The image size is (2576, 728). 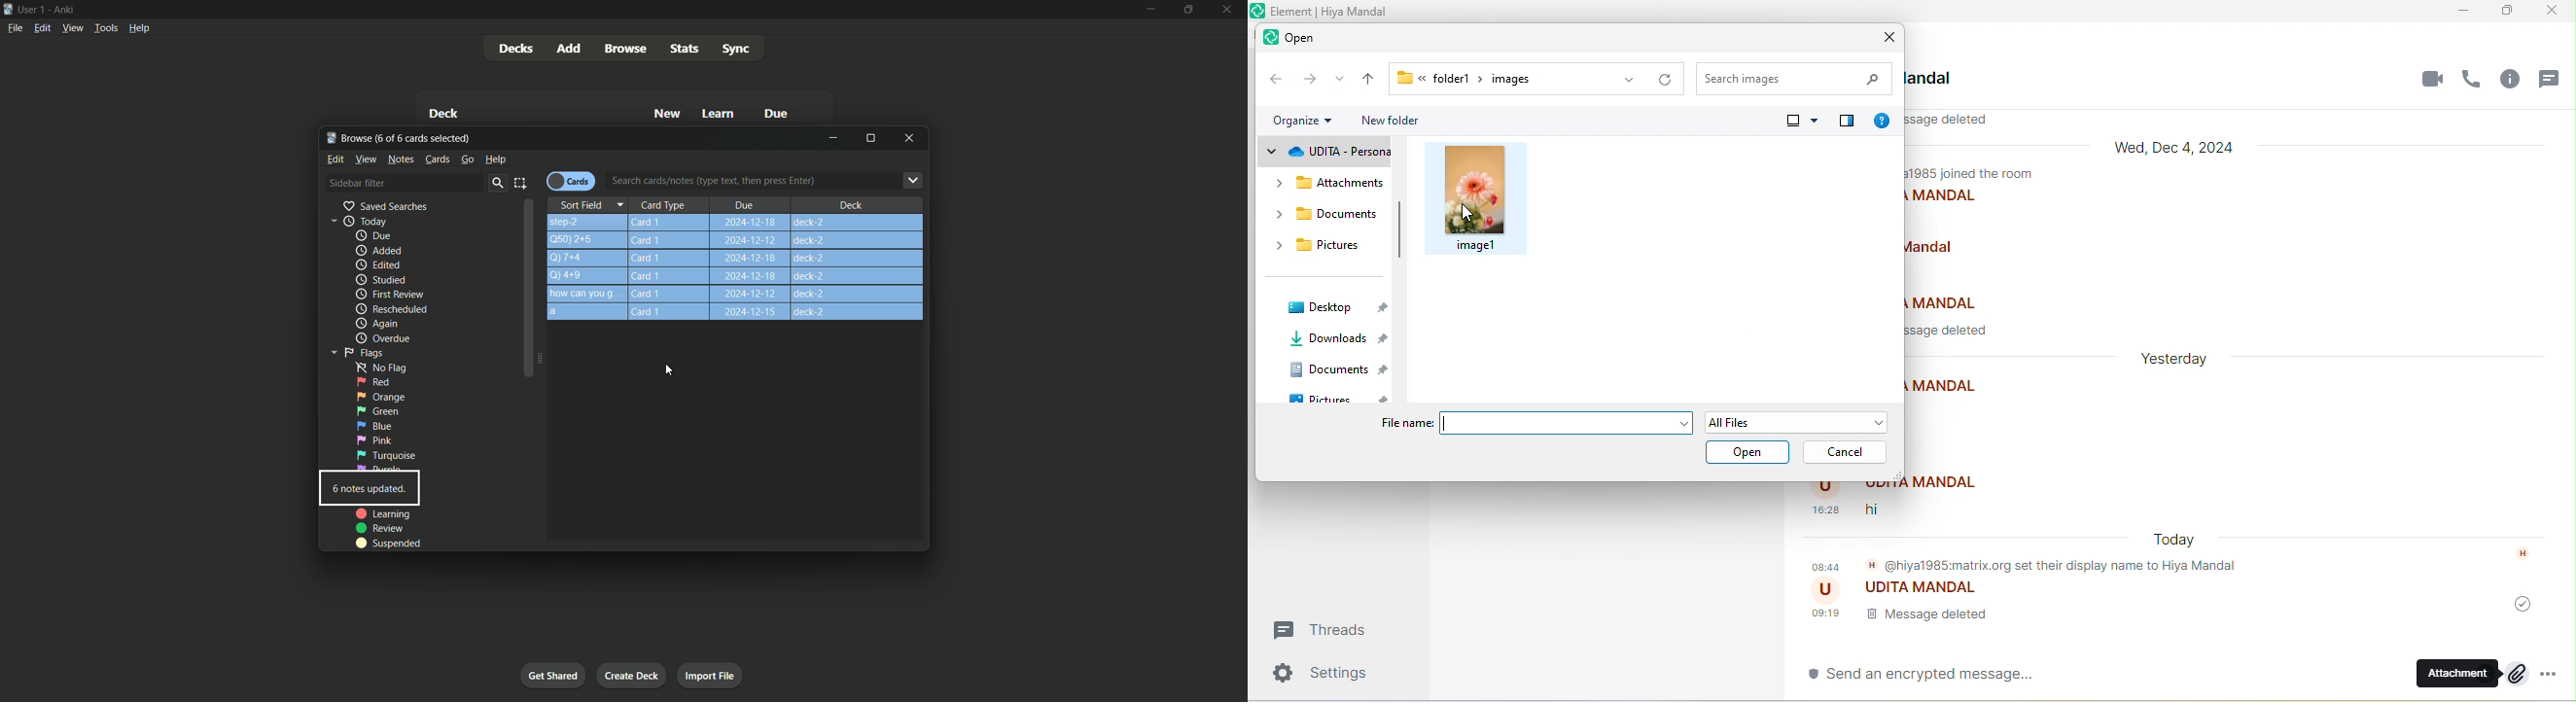 I want to click on Sidebar filter, so click(x=357, y=183).